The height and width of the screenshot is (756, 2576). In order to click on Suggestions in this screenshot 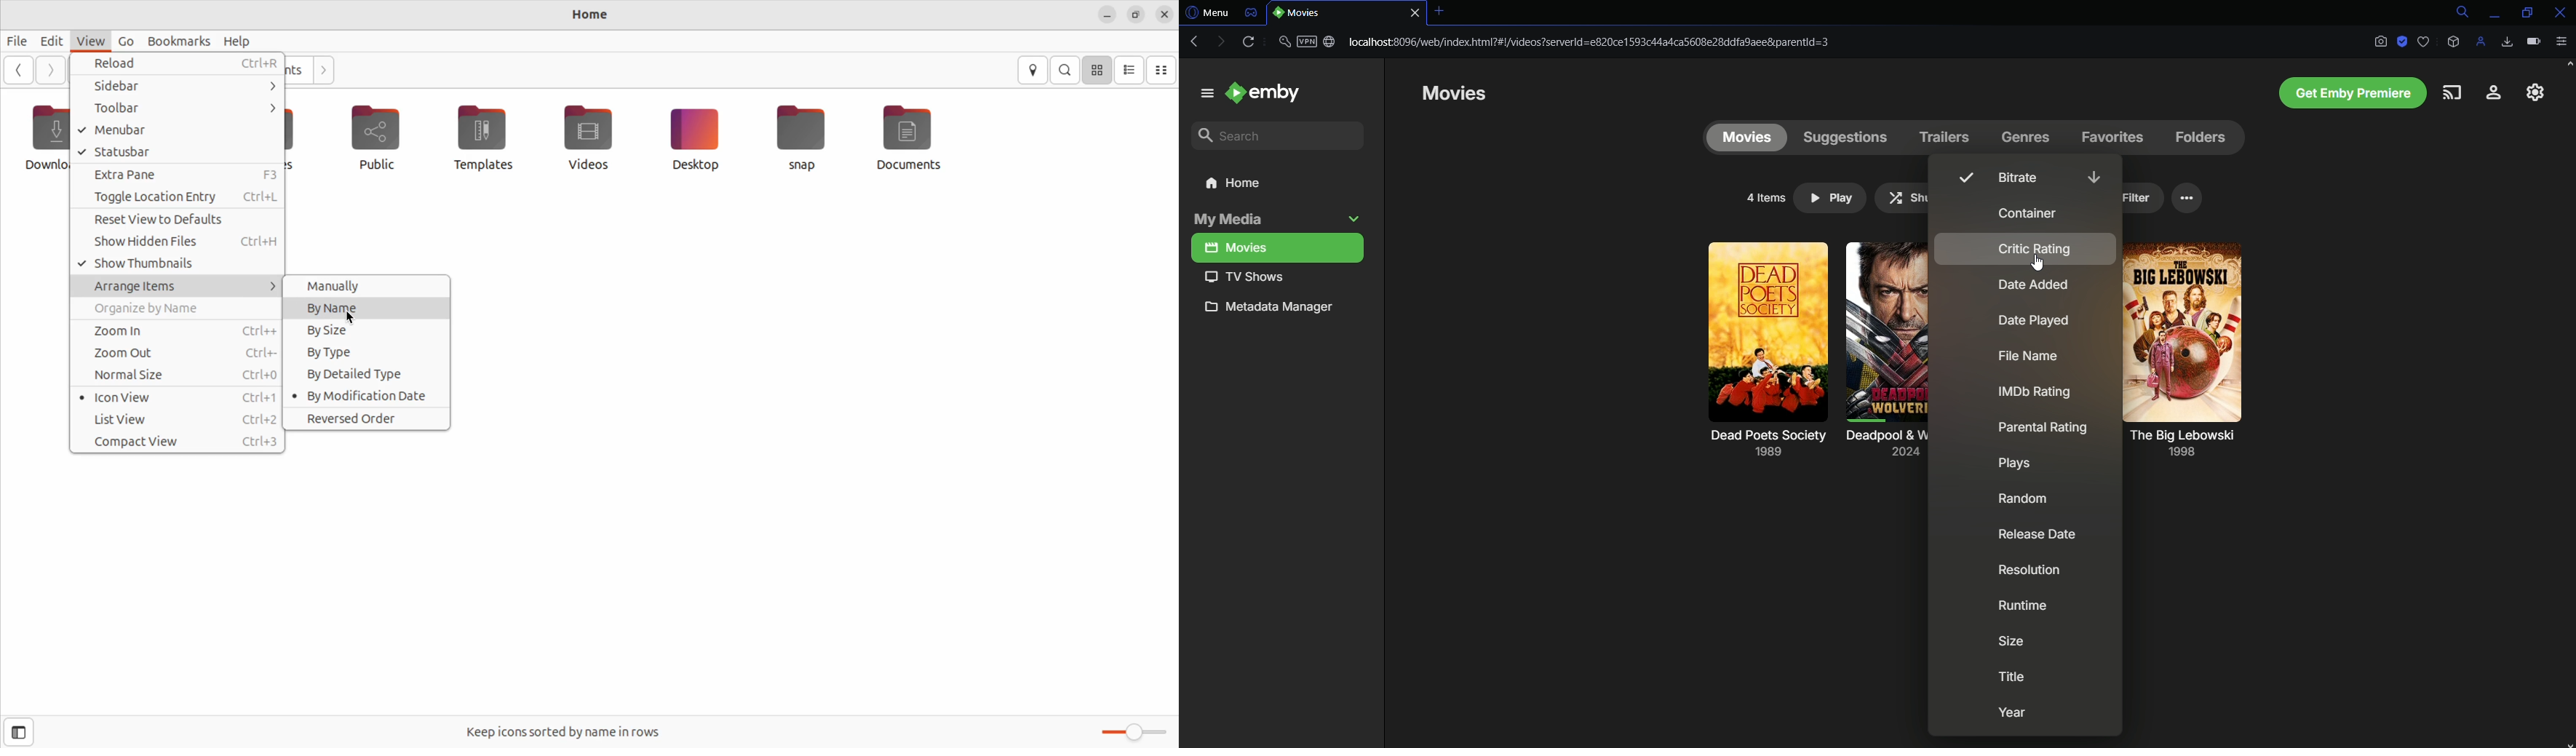, I will do `click(1842, 135)`.